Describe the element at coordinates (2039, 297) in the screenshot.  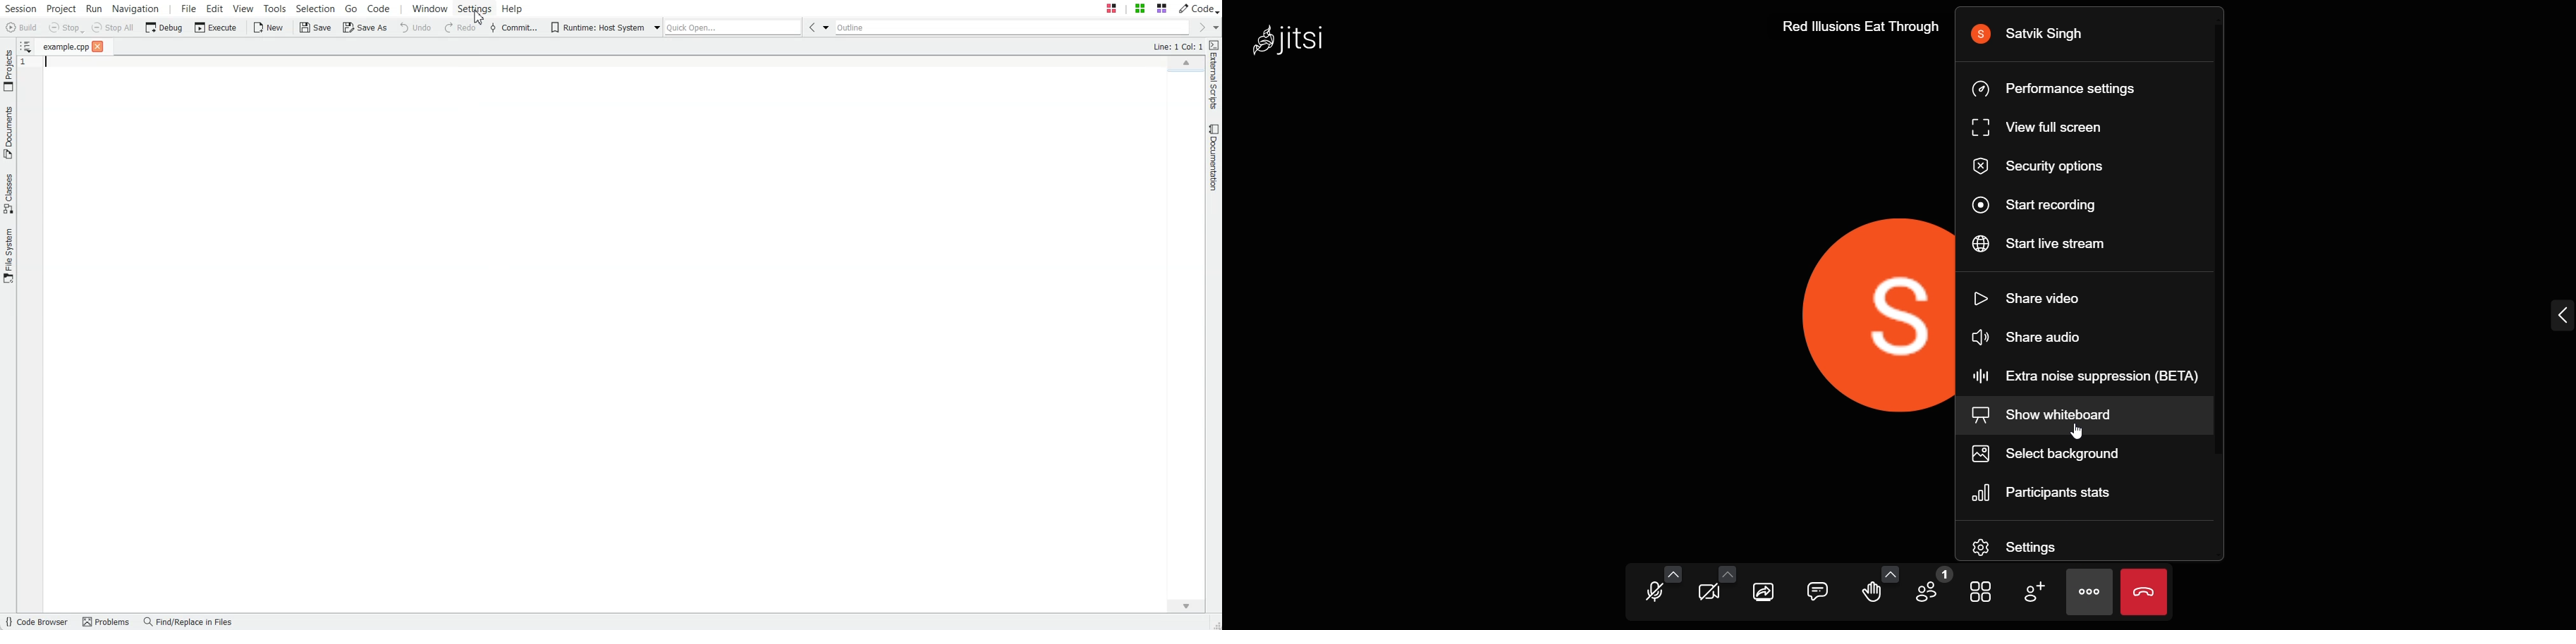
I see `share video` at that location.